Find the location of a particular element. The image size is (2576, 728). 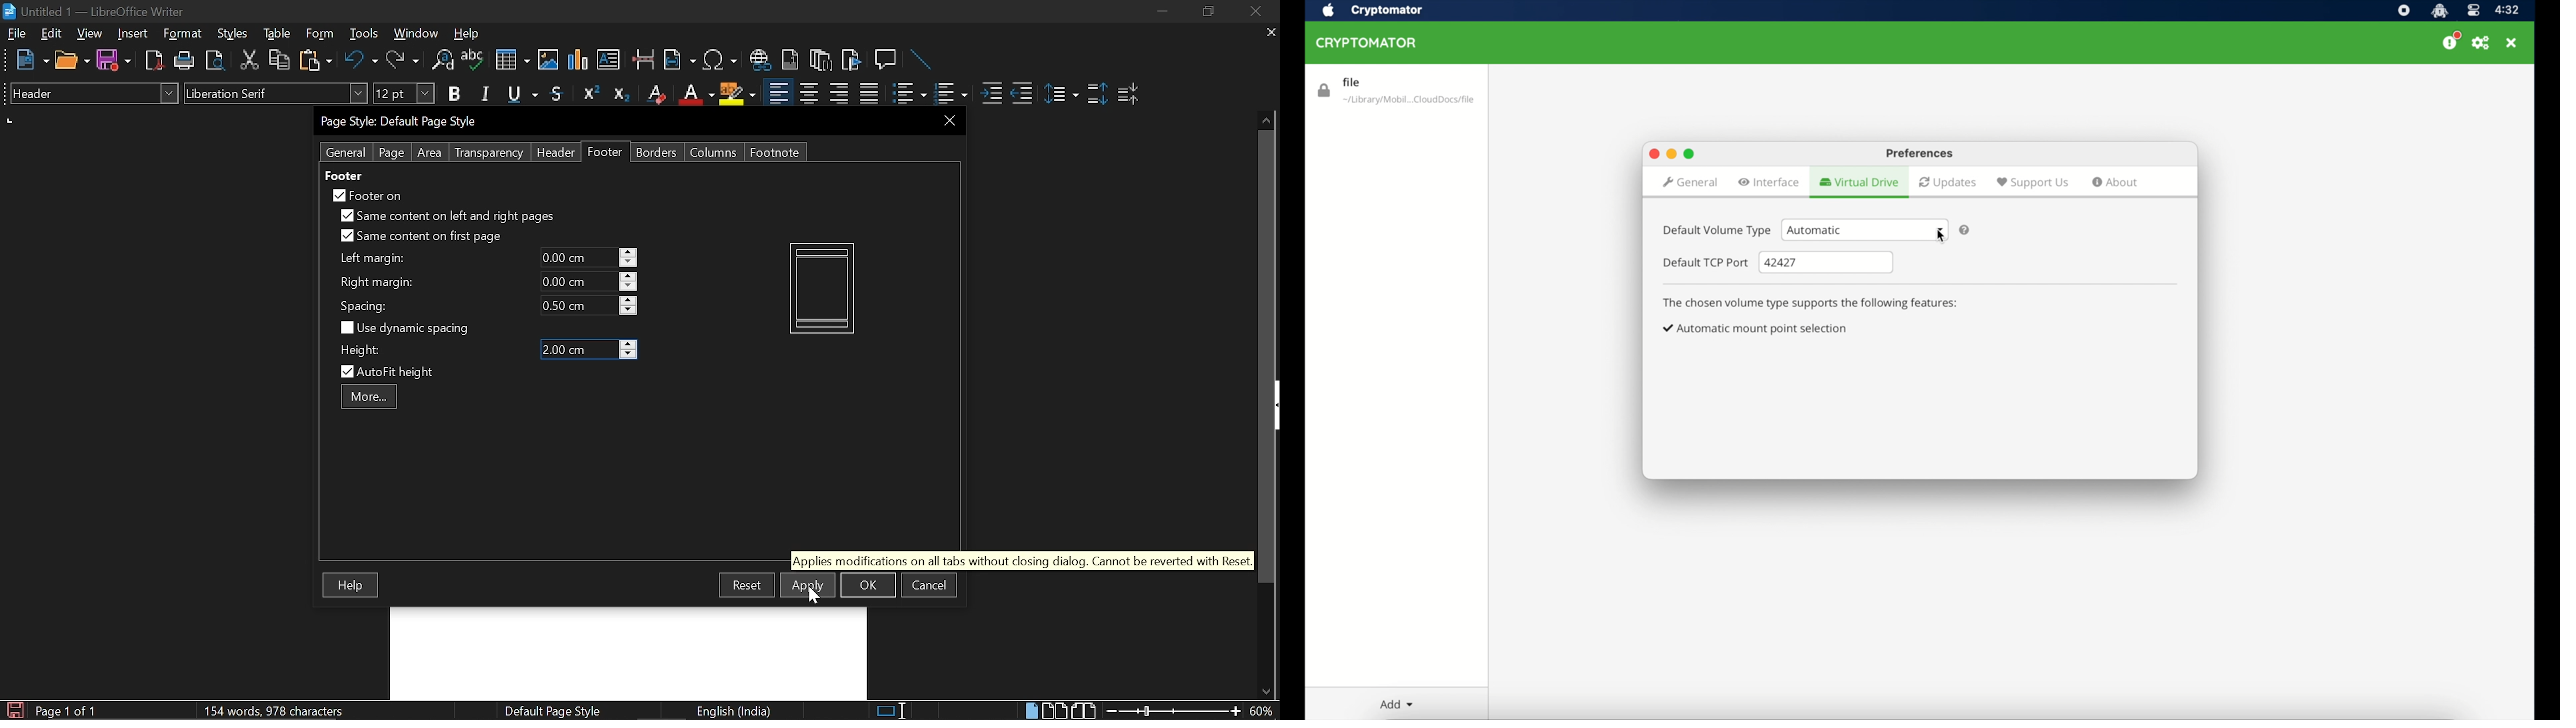

CLose is located at coordinates (947, 120).